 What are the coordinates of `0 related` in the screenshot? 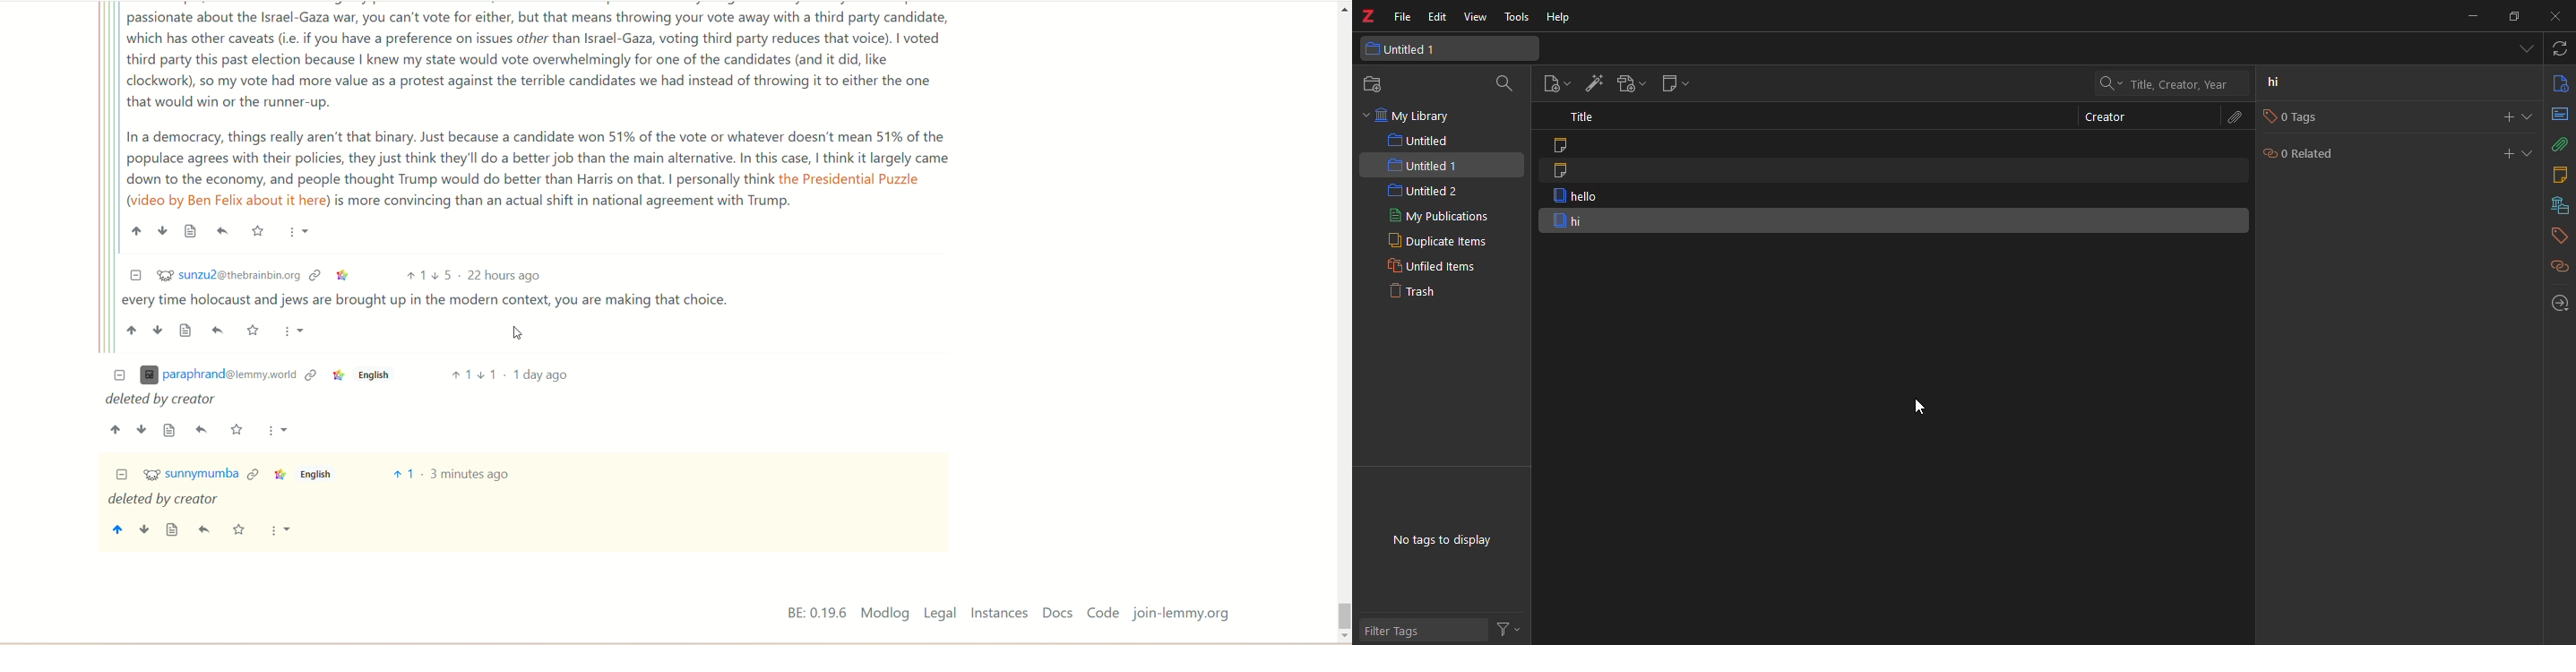 It's located at (2303, 152).